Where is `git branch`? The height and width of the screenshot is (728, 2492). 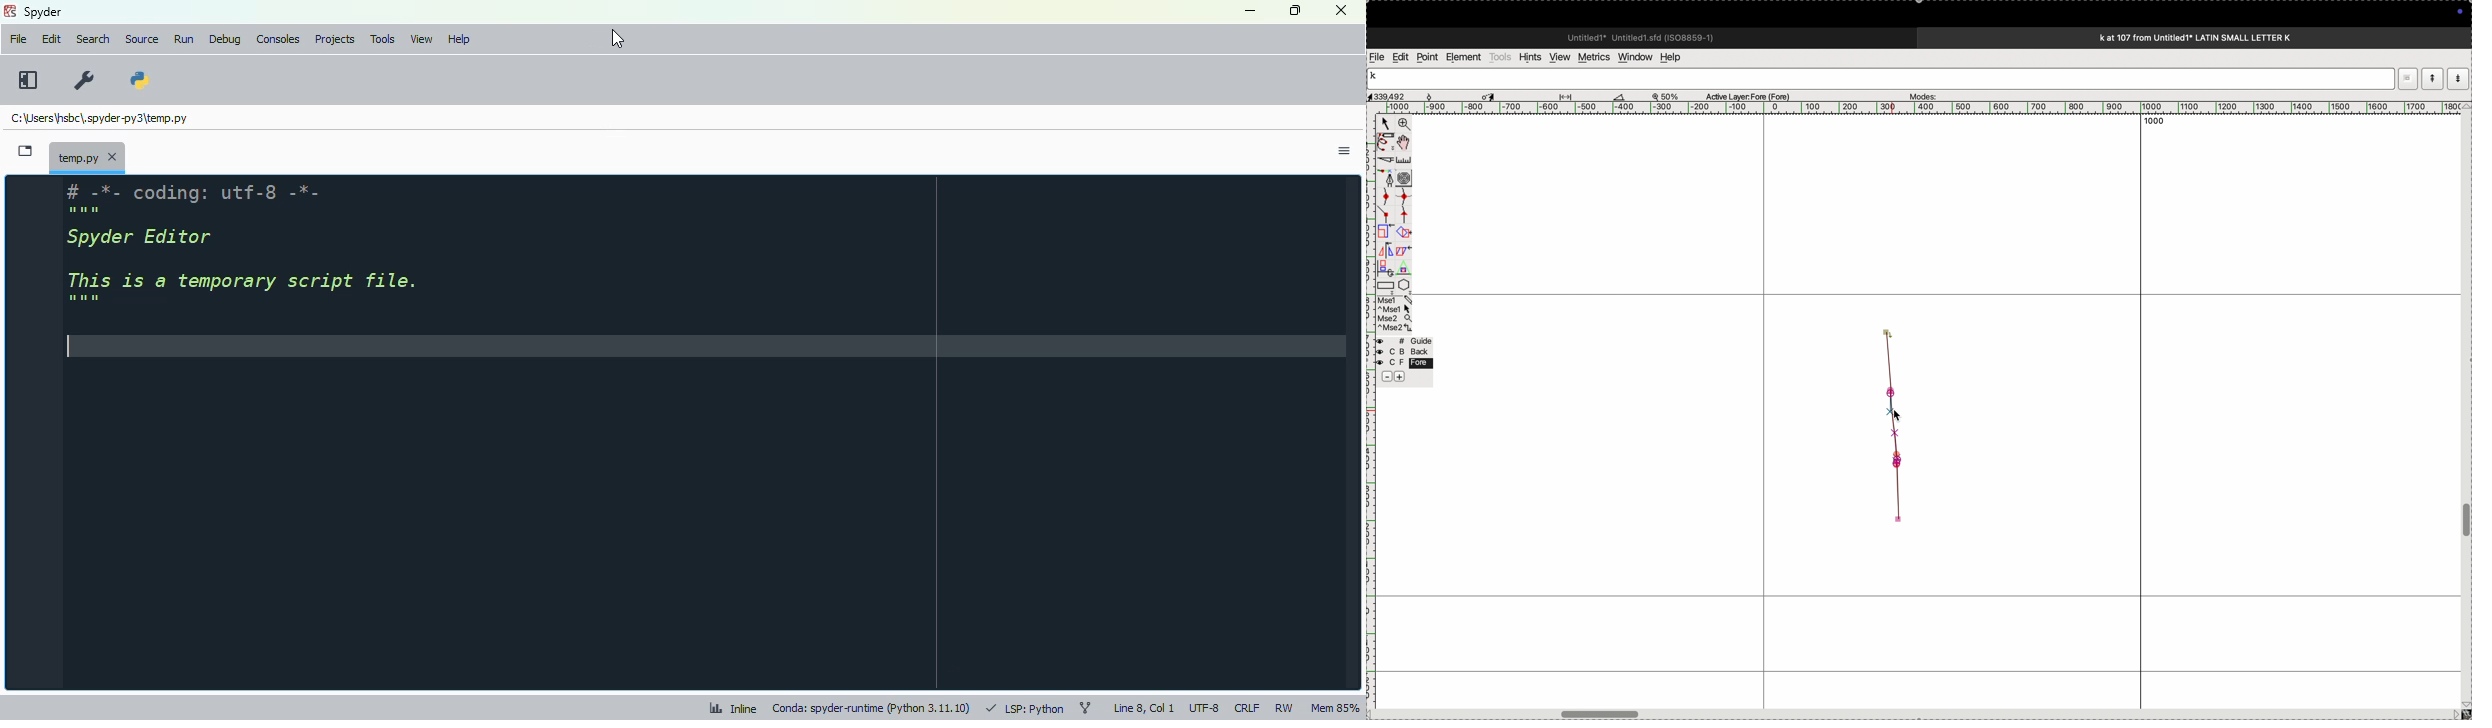
git branch is located at coordinates (1086, 710).